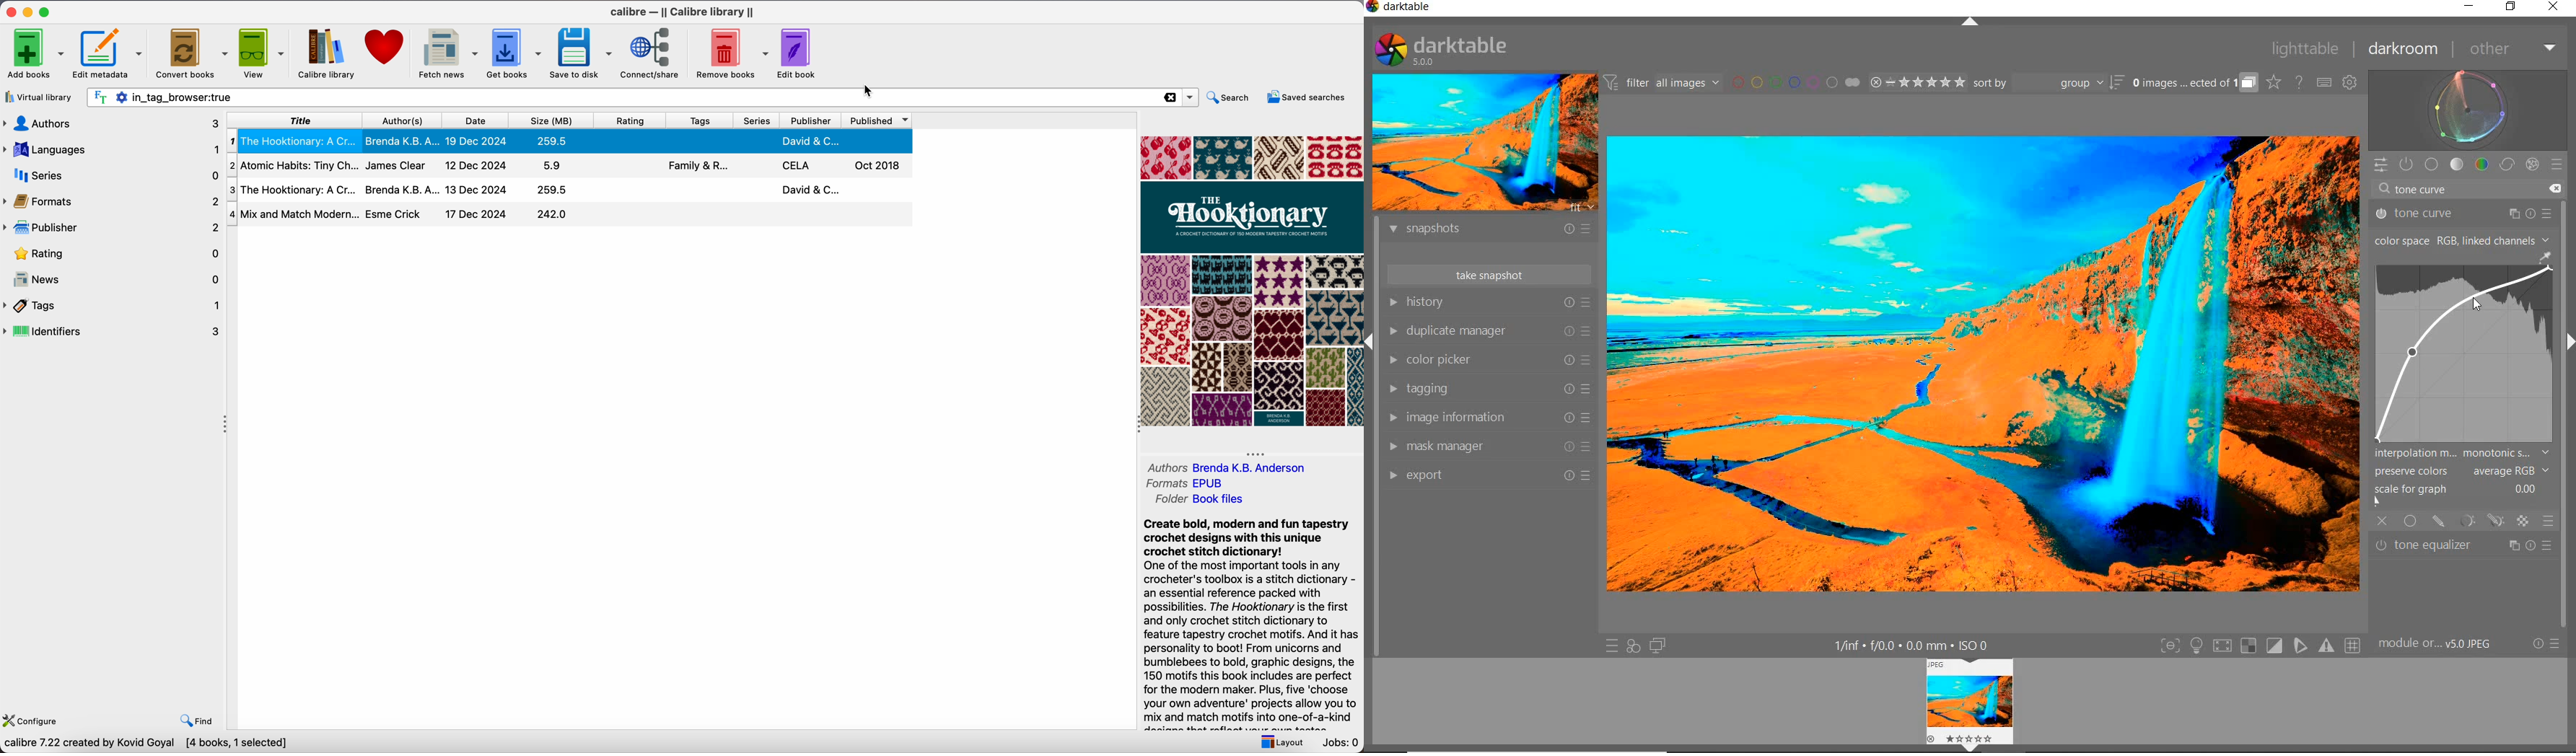 This screenshot has height=756, width=2576. Describe the element at coordinates (477, 213) in the screenshot. I see `17 Dec 2024` at that location.